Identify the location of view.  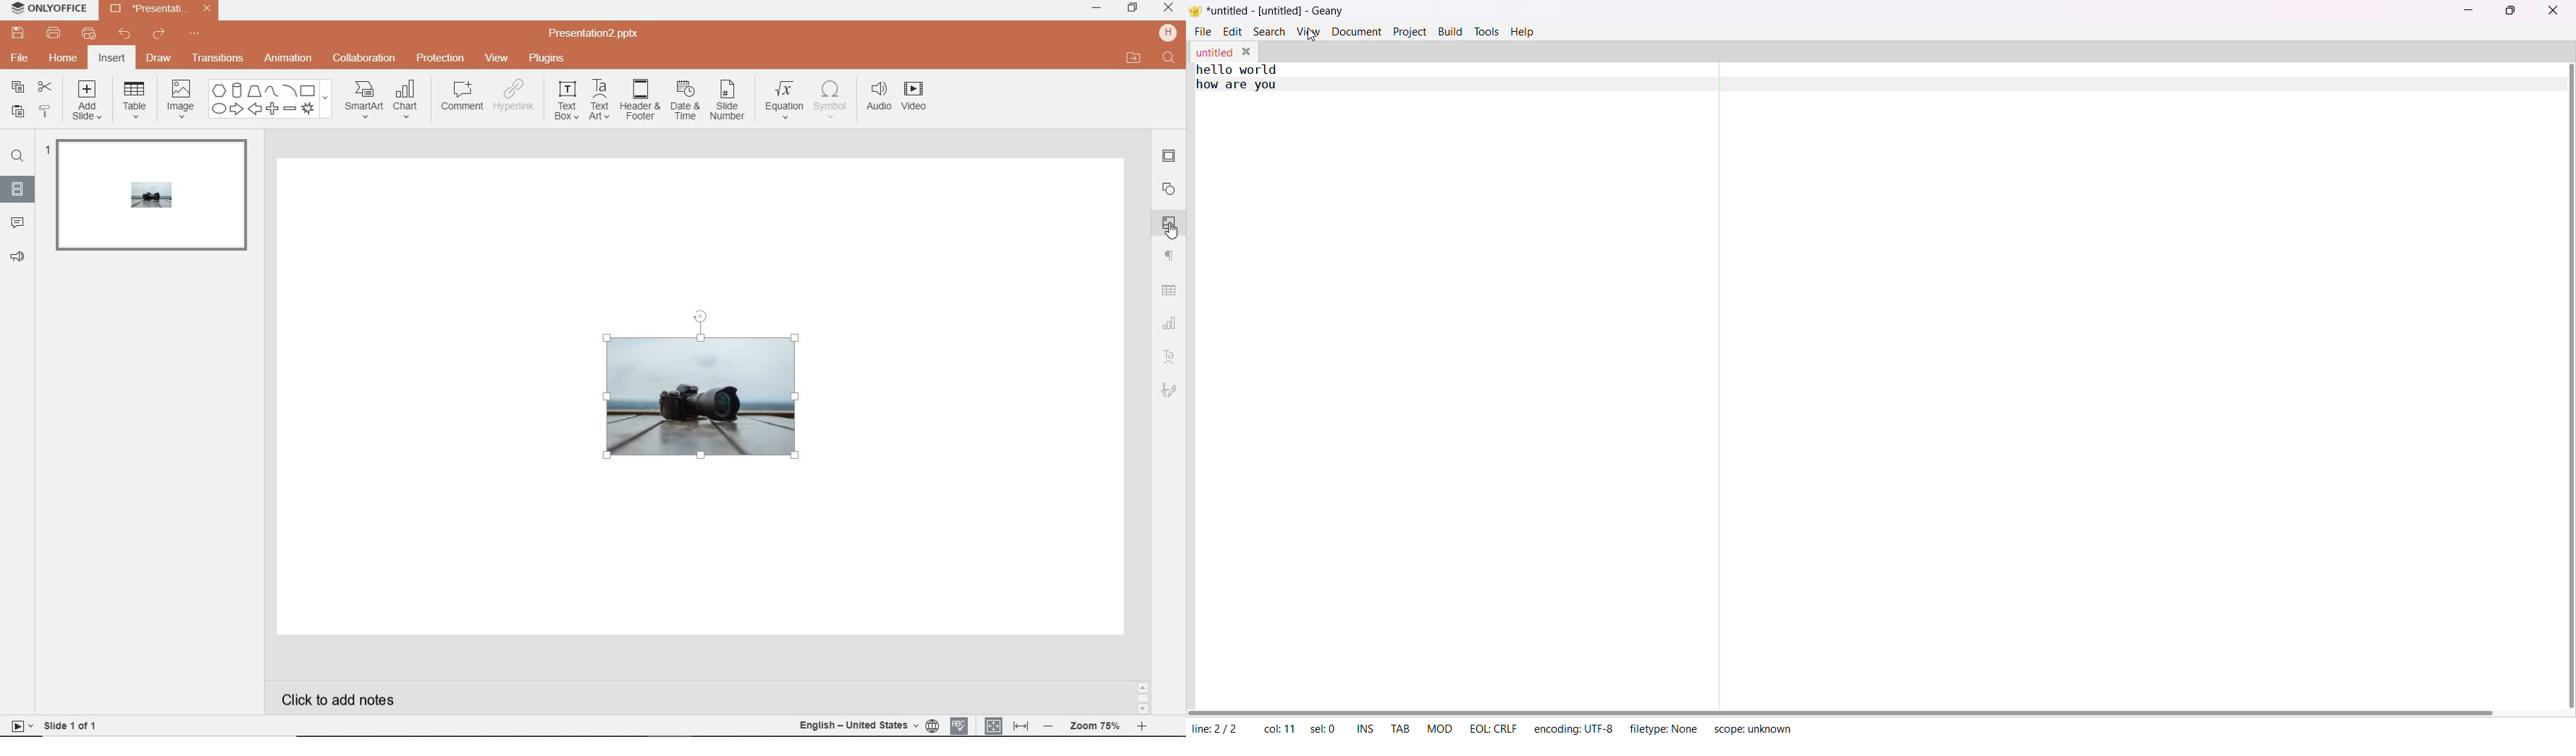
(498, 57).